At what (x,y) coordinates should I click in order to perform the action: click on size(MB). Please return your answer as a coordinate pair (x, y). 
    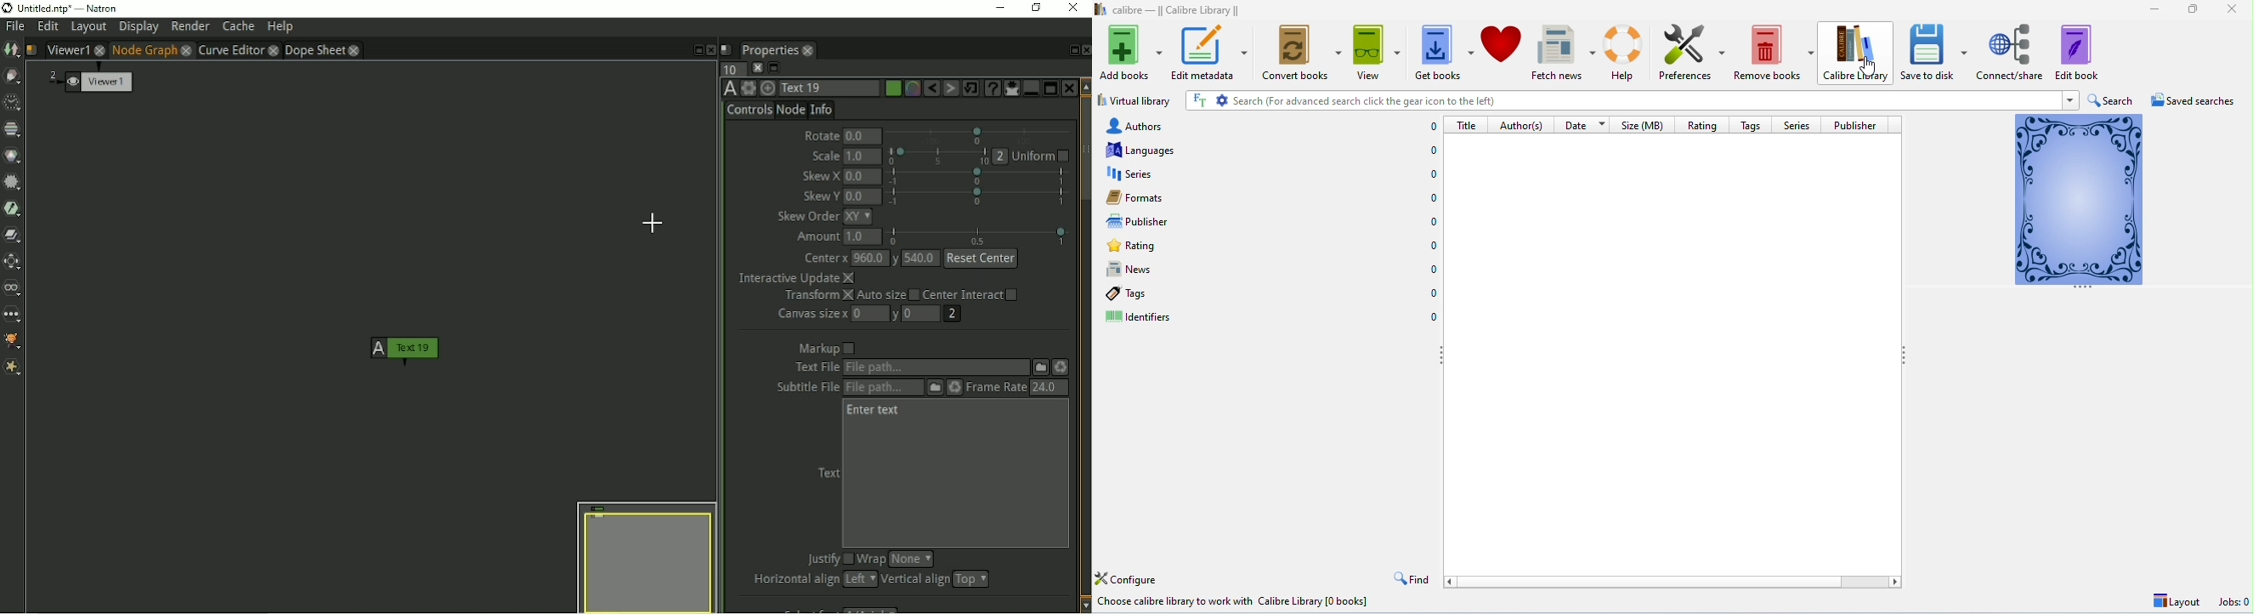
    Looking at the image, I should click on (1646, 125).